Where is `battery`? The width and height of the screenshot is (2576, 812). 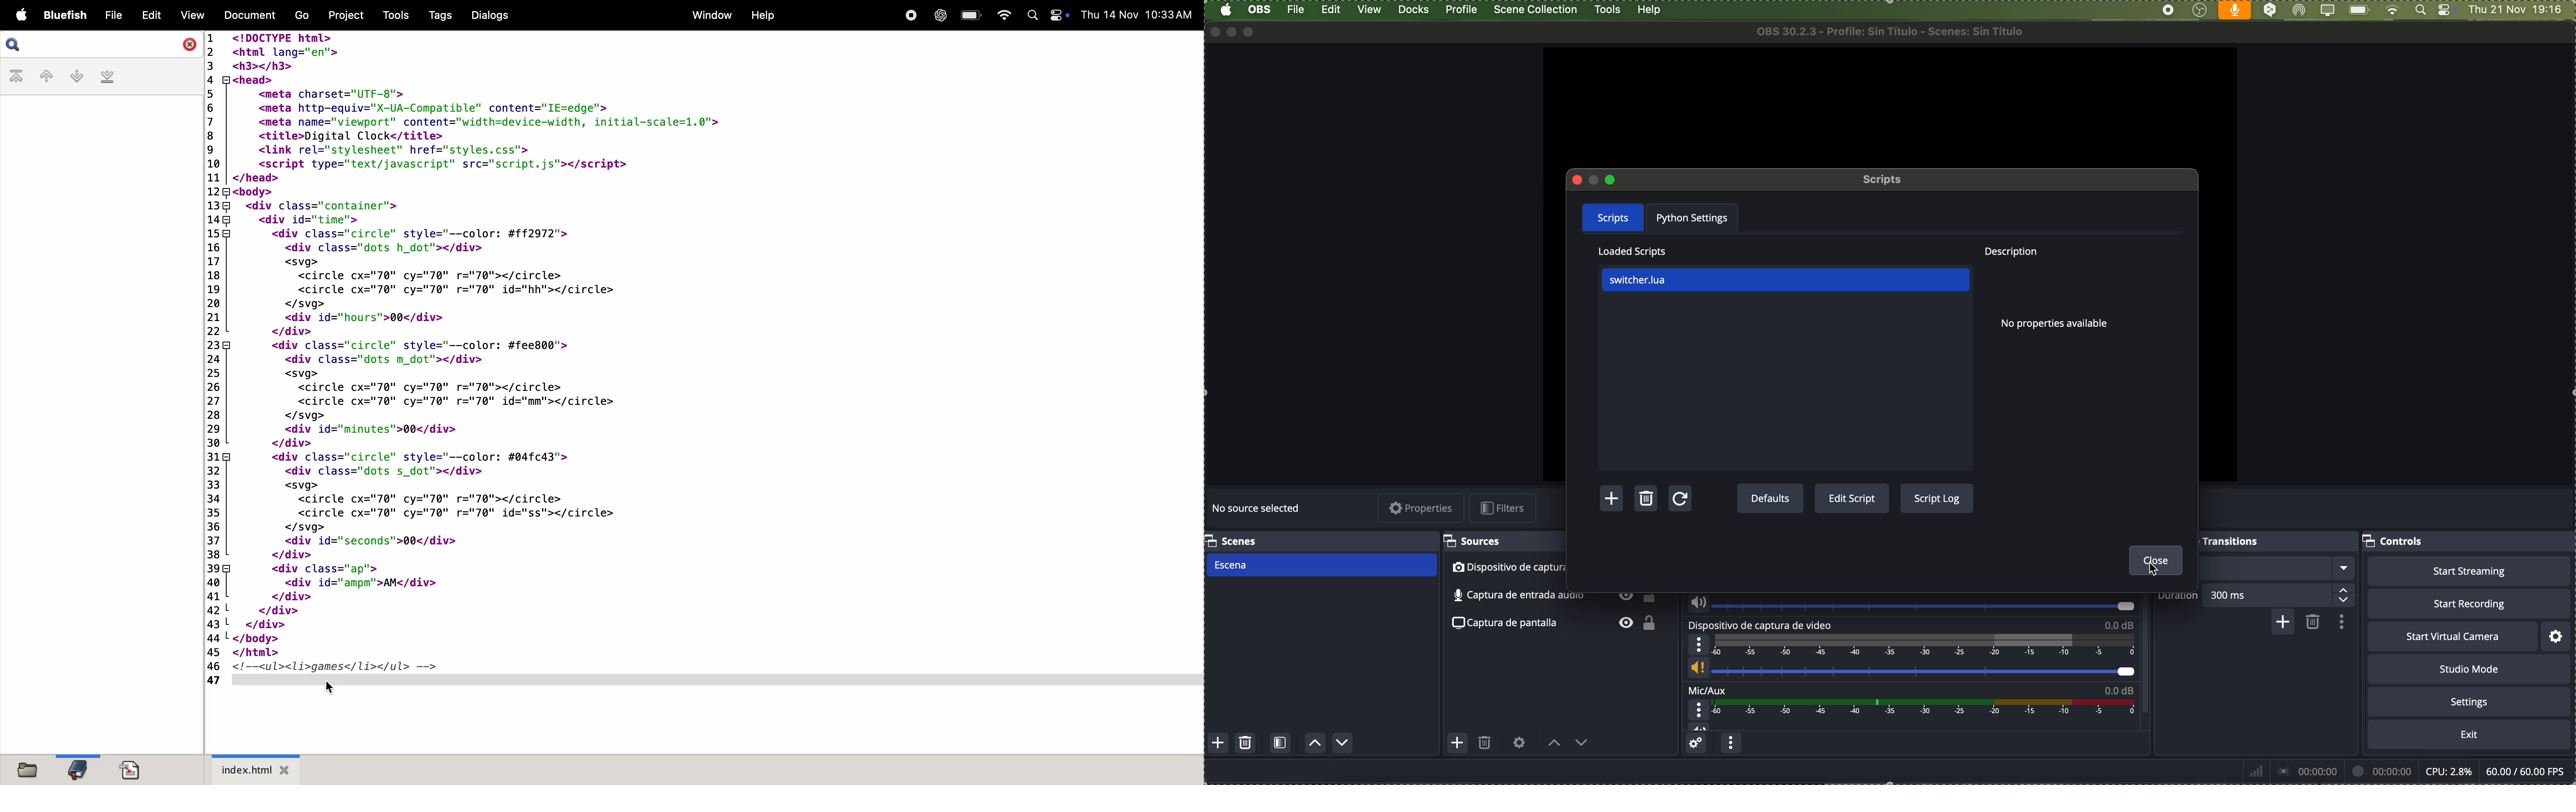
battery is located at coordinates (2359, 11).